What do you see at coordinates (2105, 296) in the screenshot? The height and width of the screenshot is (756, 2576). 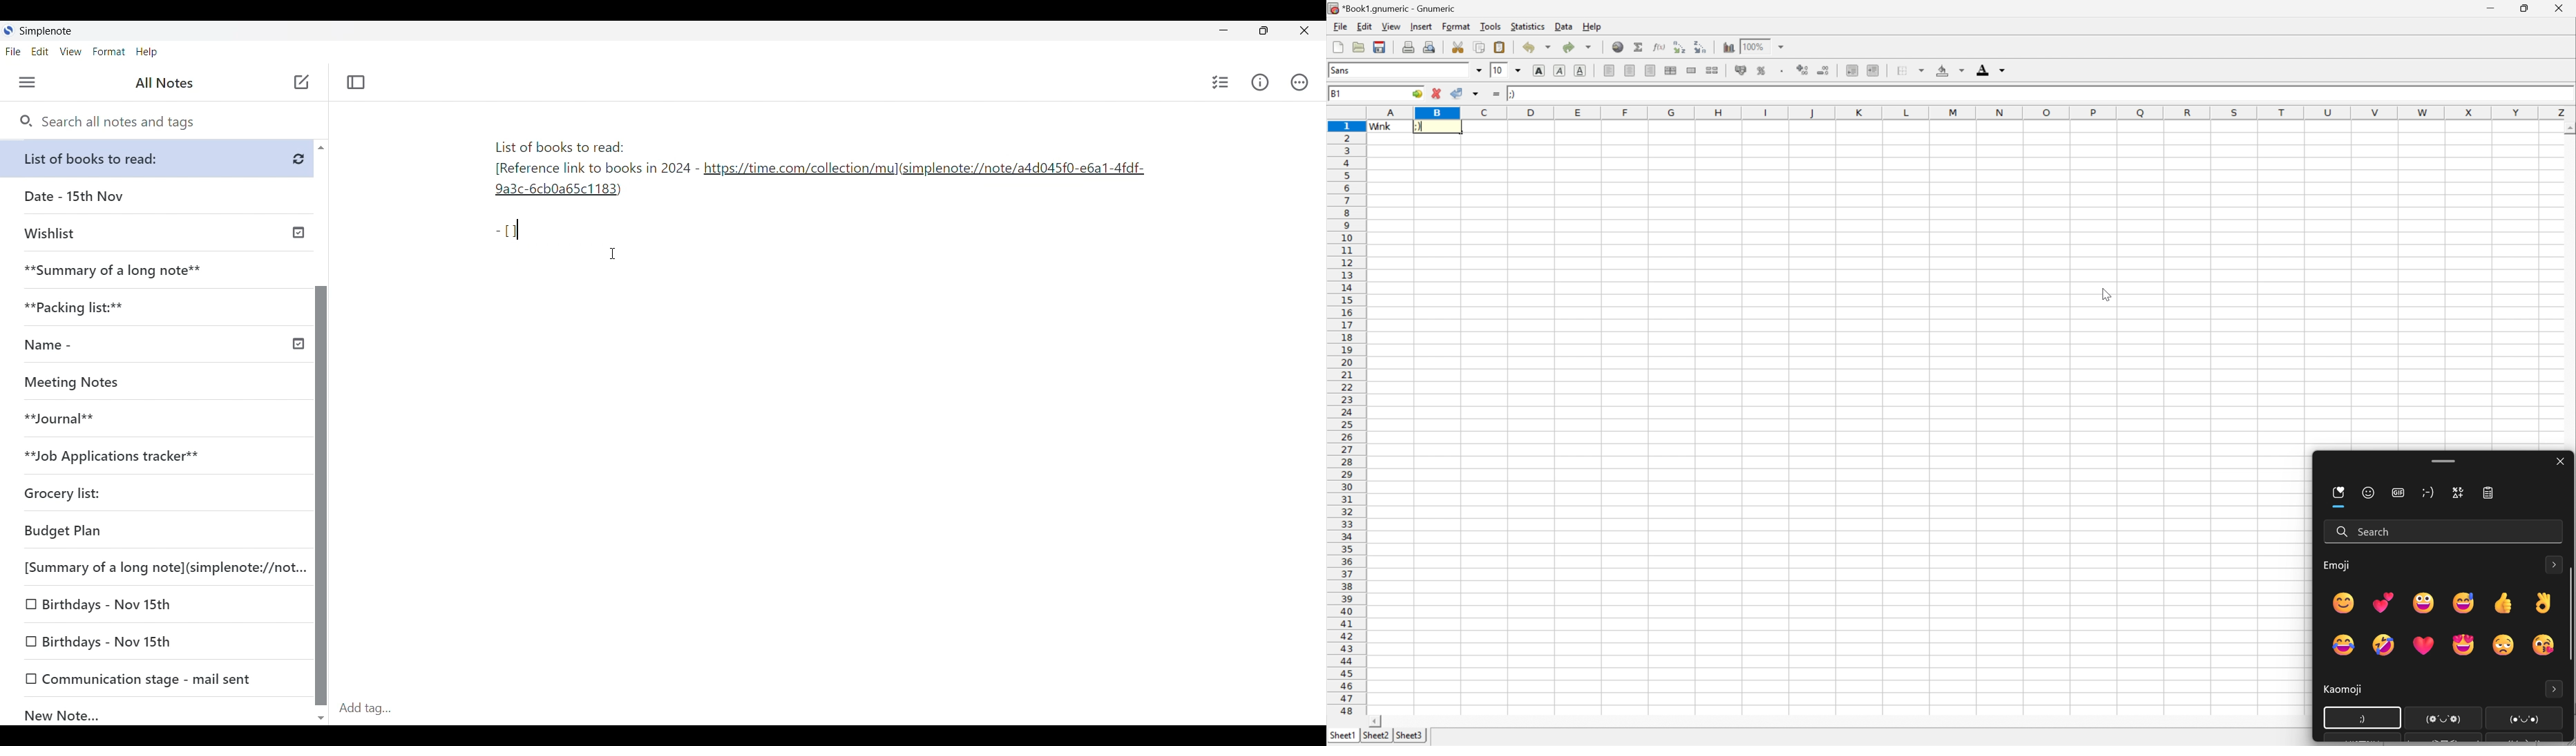 I see `cursor` at bounding box center [2105, 296].